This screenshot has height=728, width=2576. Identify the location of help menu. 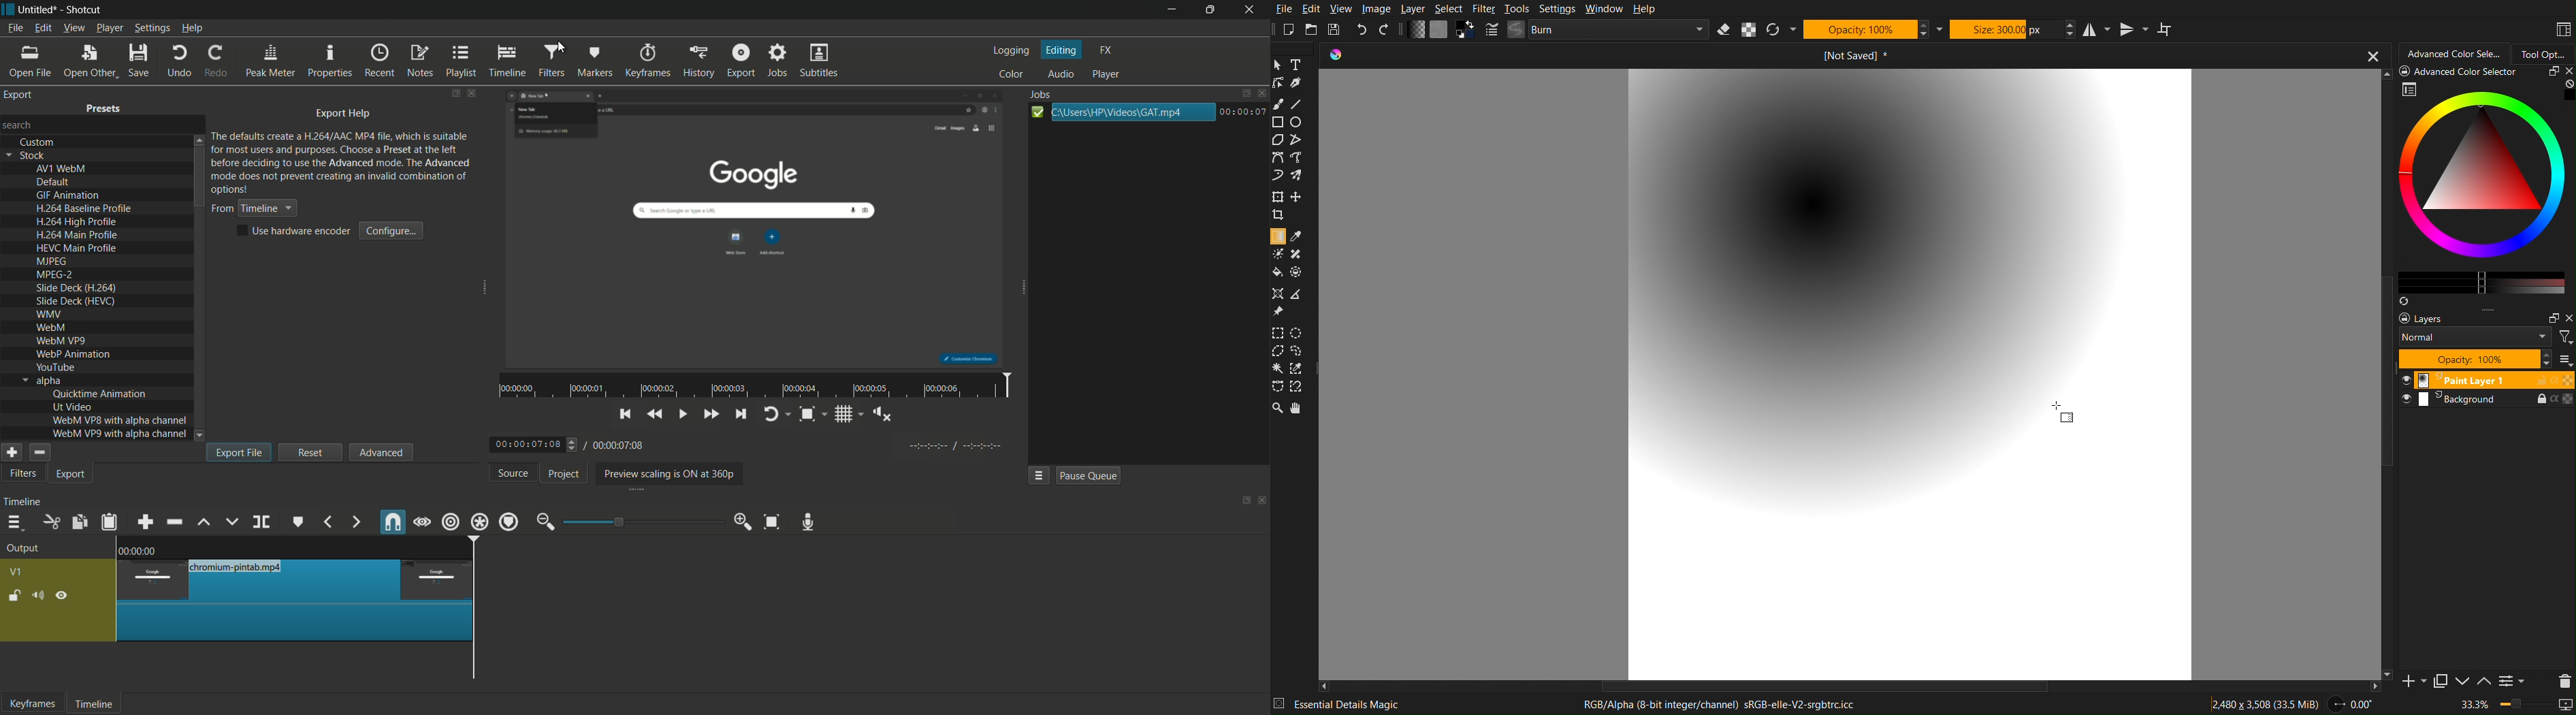
(193, 28).